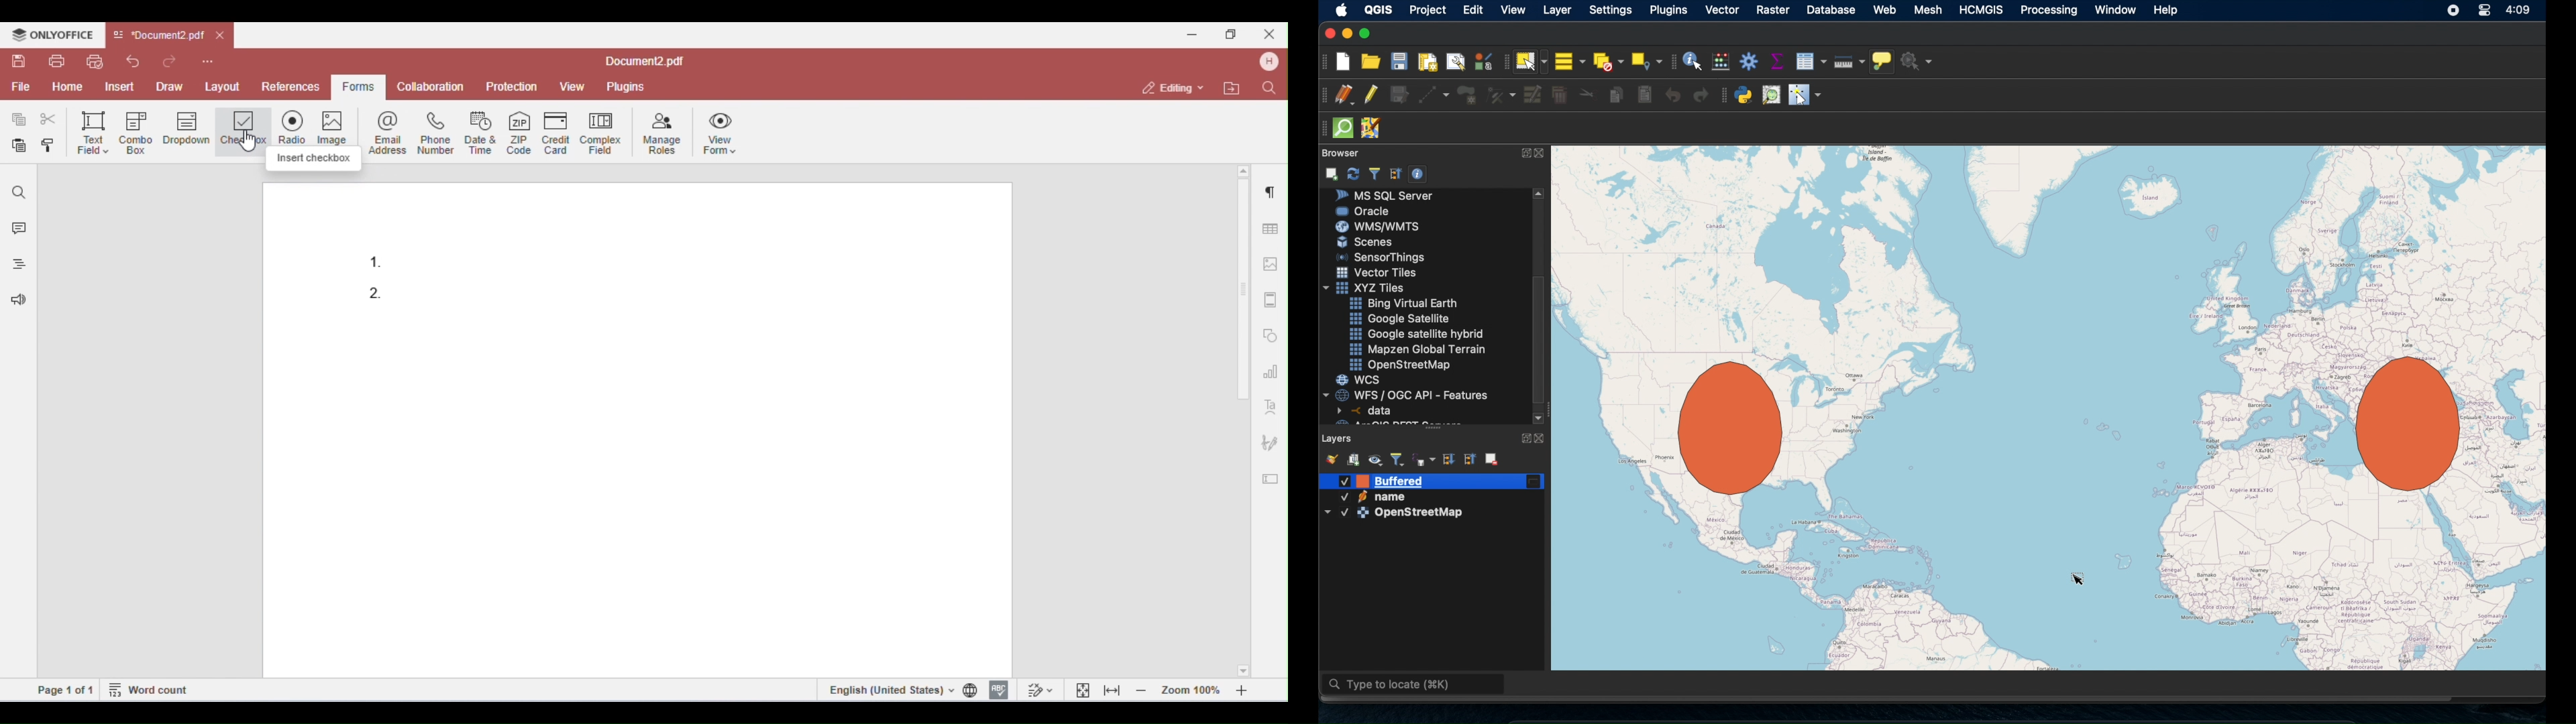 The width and height of the screenshot is (2576, 728). Describe the element at coordinates (1360, 380) in the screenshot. I see `wcs` at that location.